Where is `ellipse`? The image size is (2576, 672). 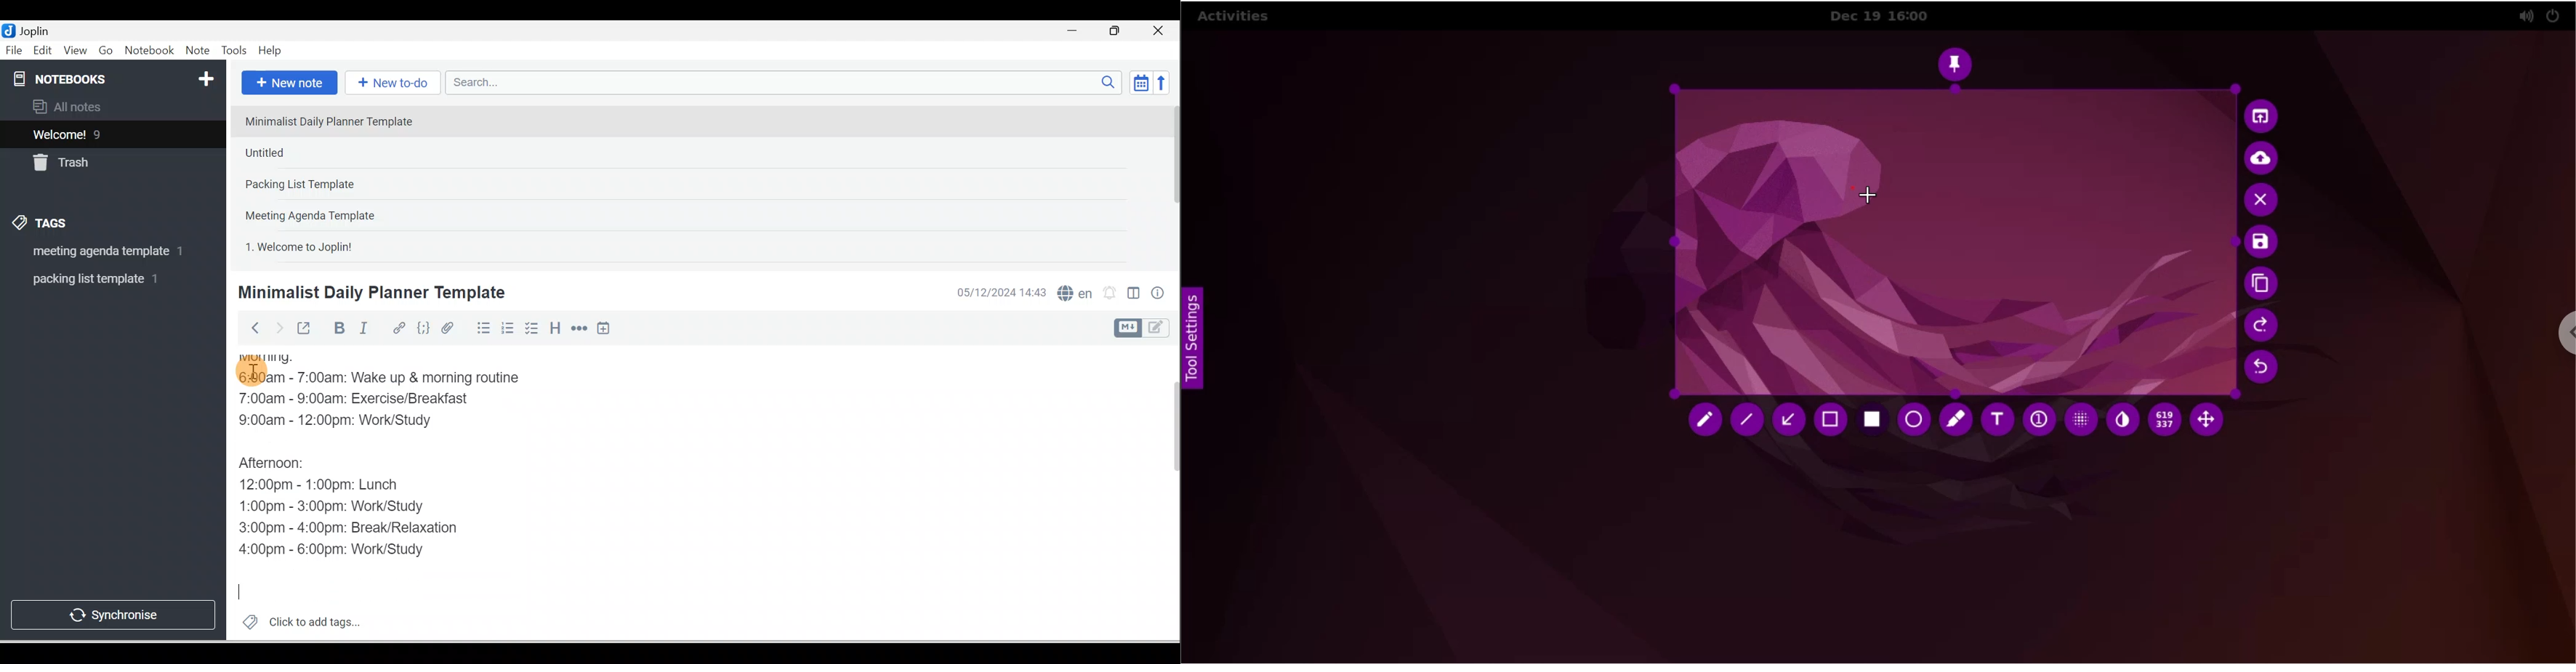
ellipse is located at coordinates (1912, 419).